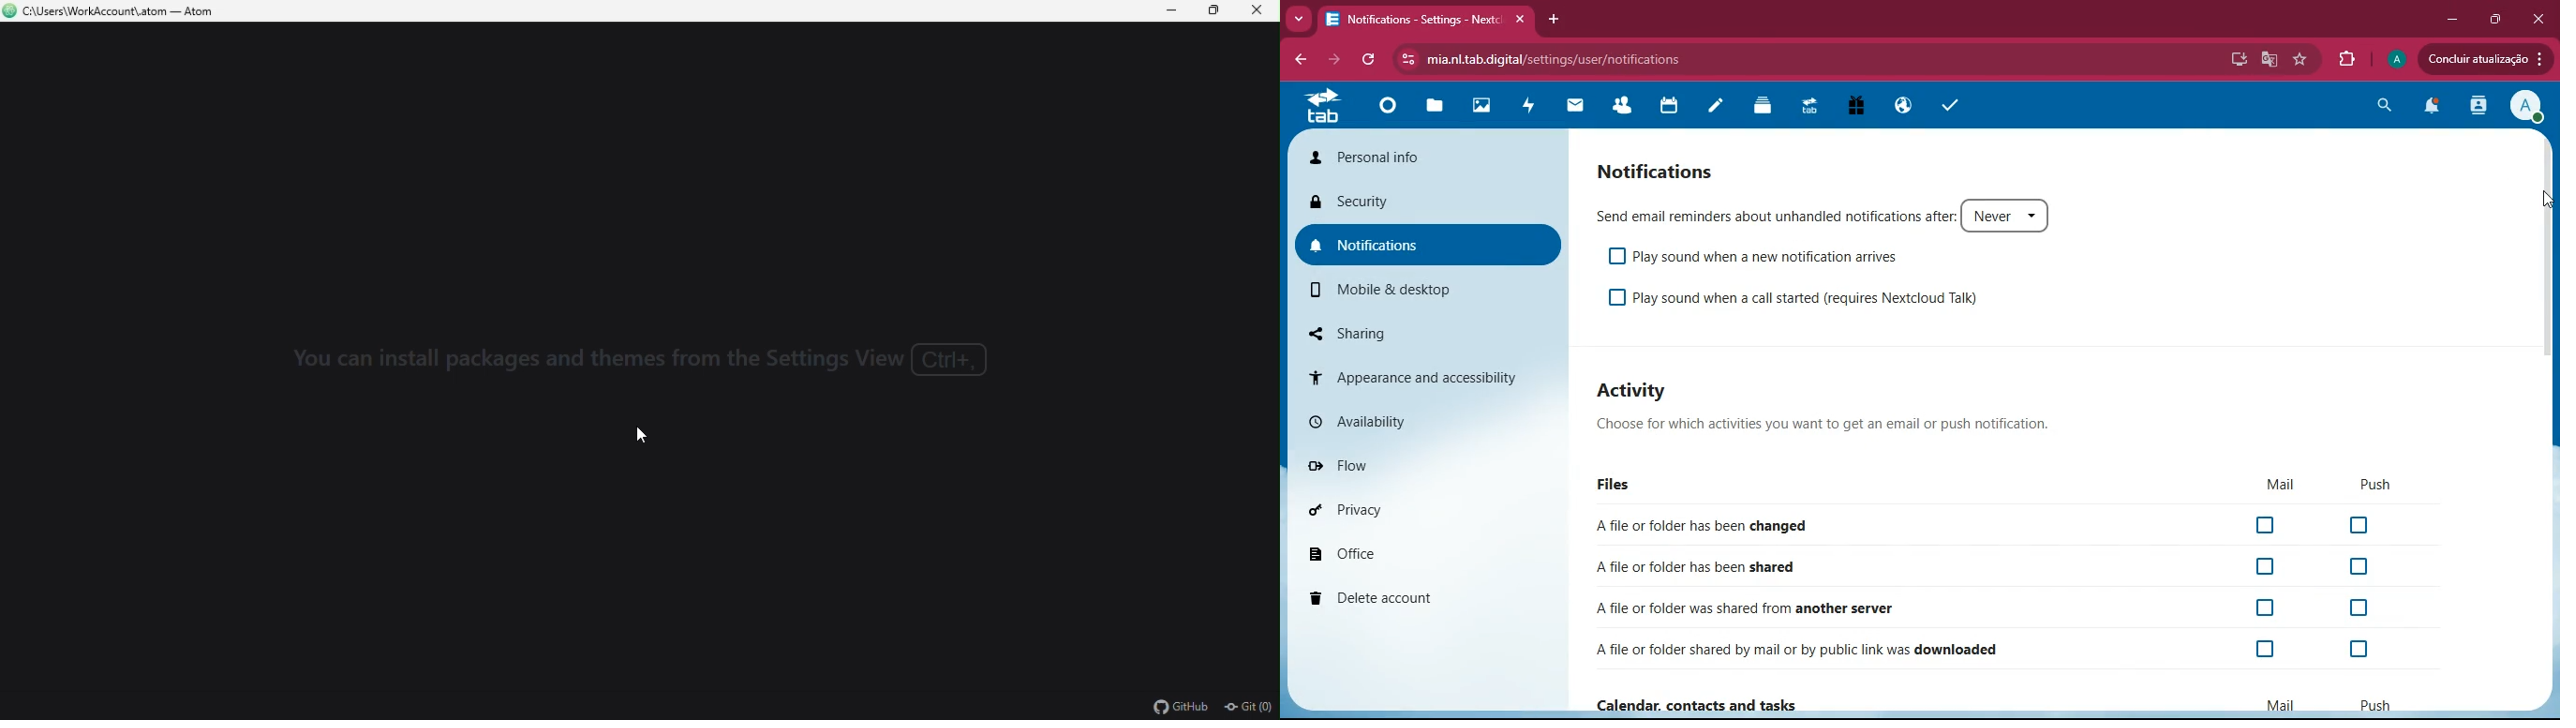 This screenshot has width=2576, height=728. What do you see at coordinates (2359, 564) in the screenshot?
I see `off` at bounding box center [2359, 564].